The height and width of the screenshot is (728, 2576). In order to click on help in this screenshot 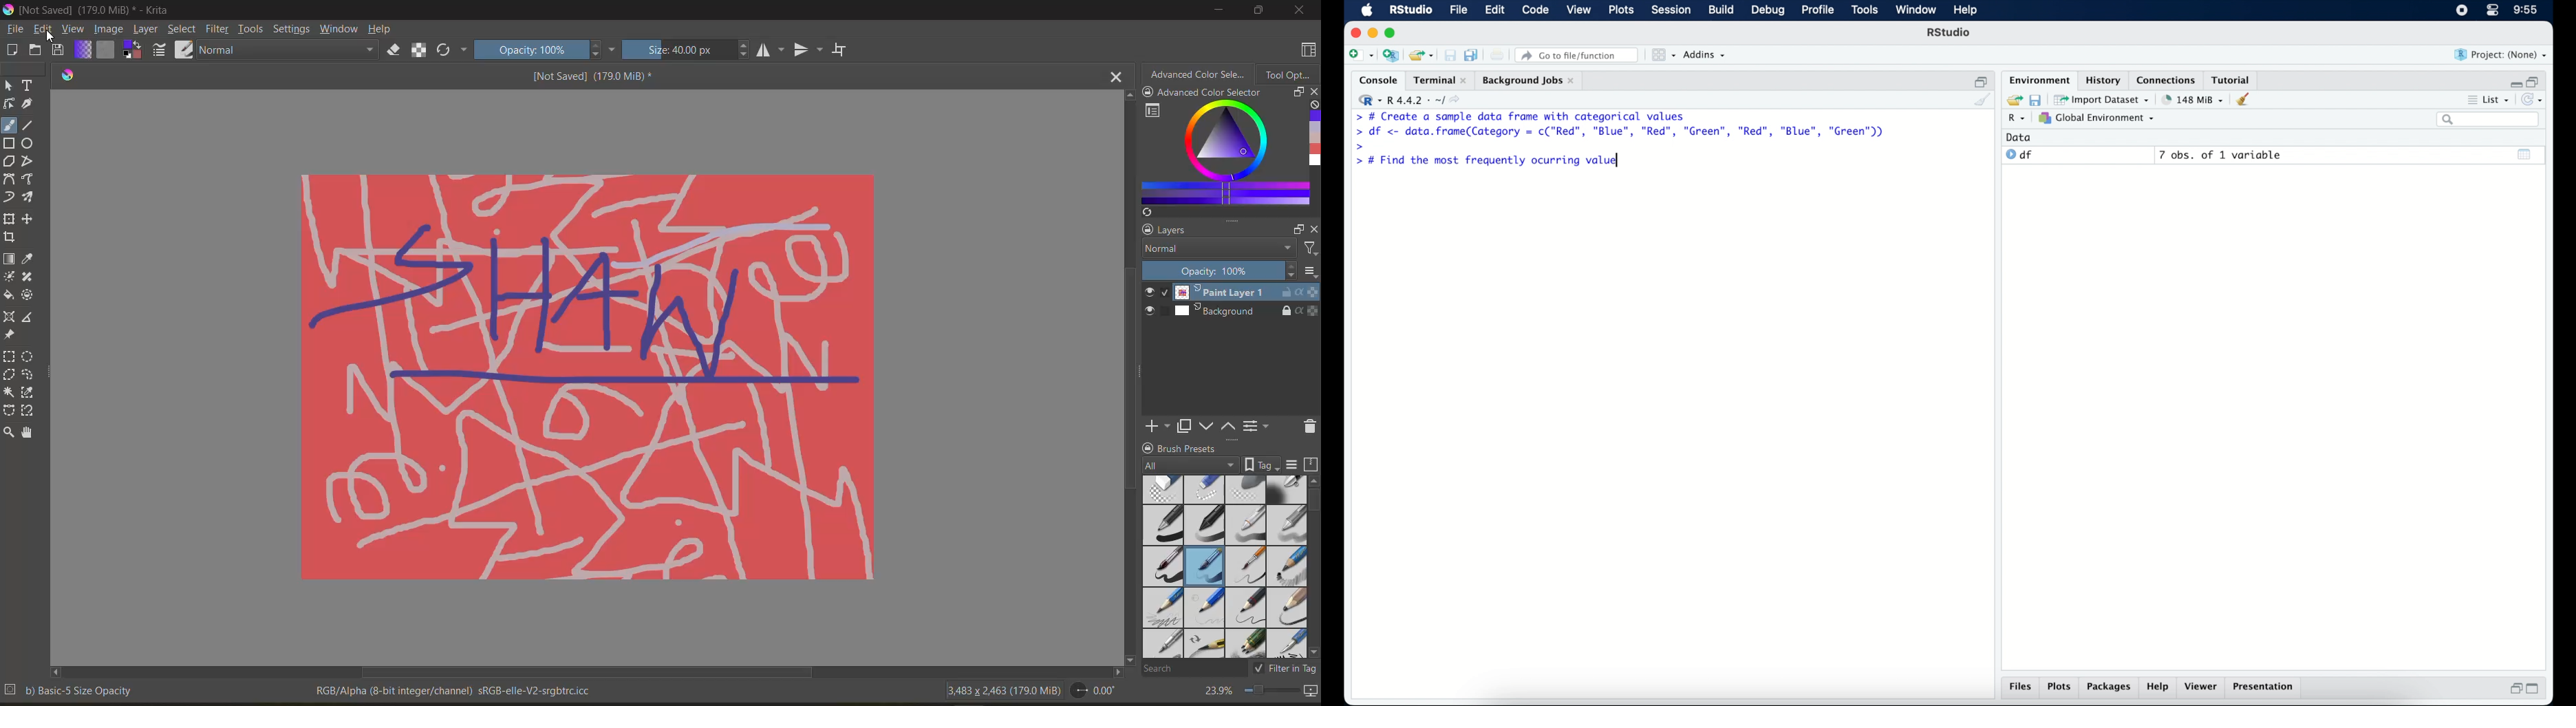, I will do `click(2160, 688)`.